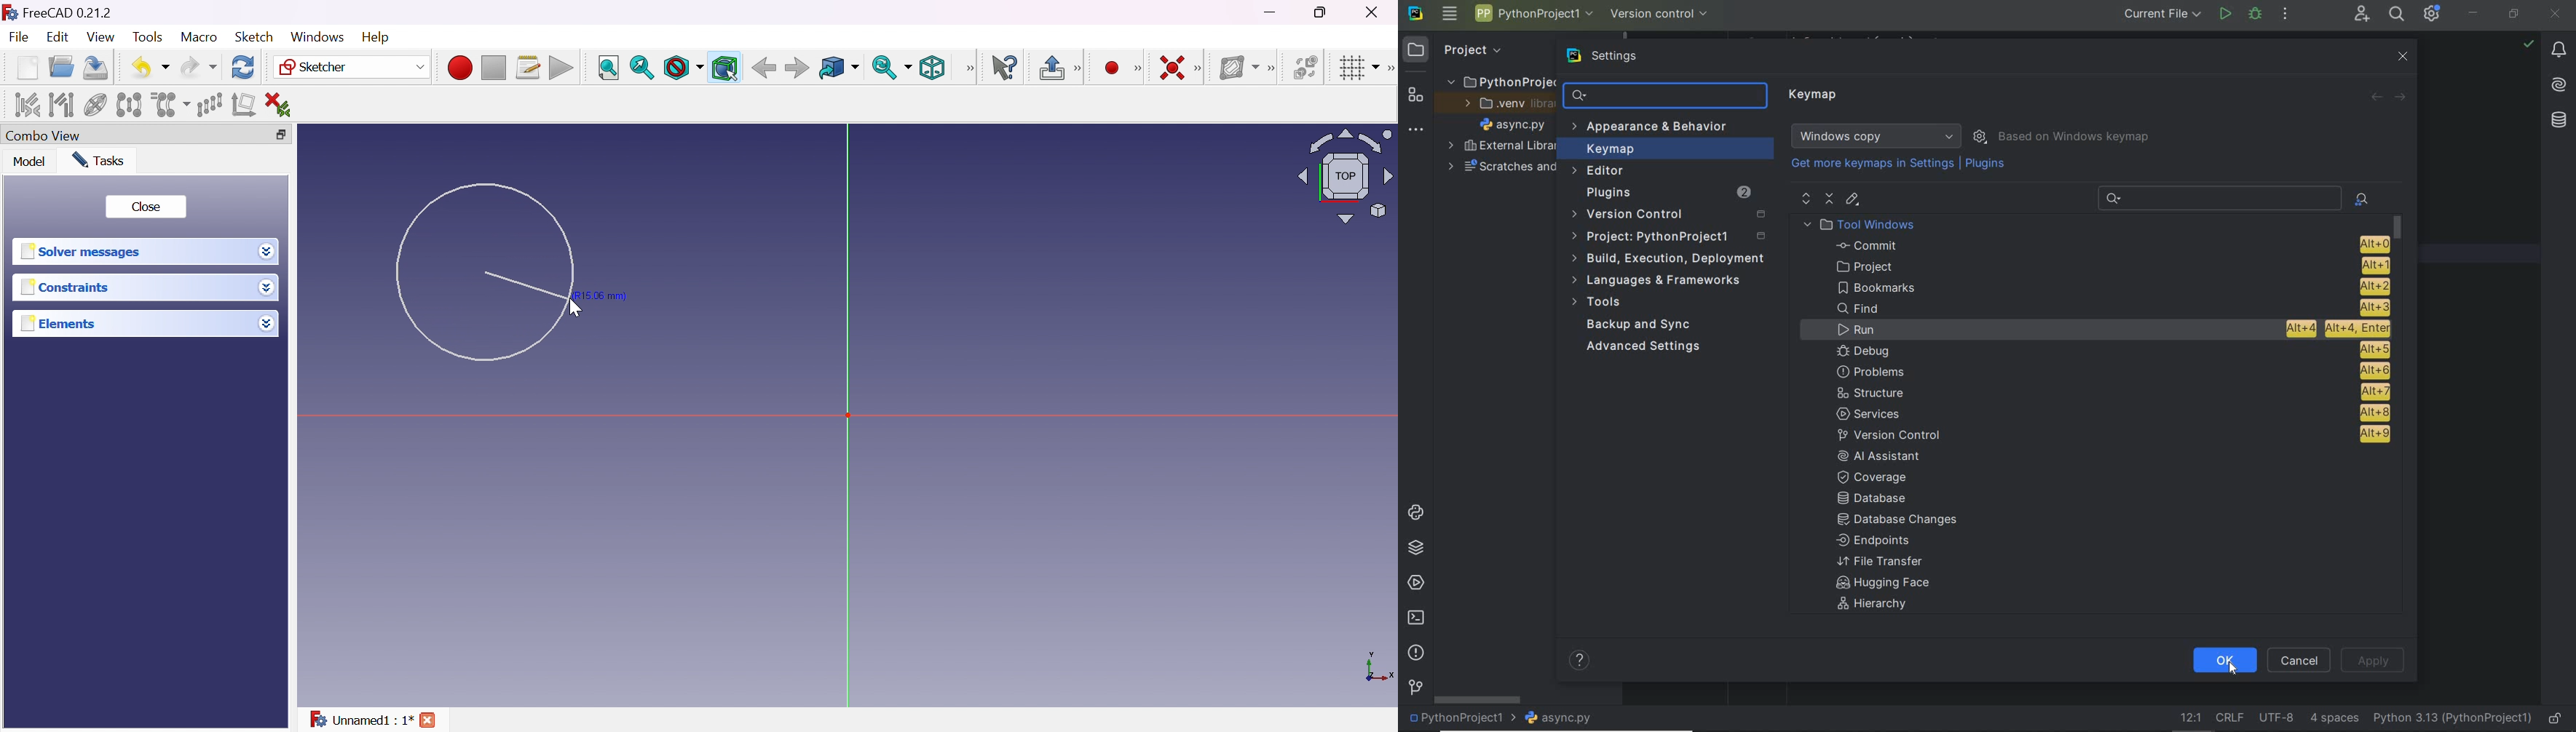  Describe the element at coordinates (43, 137) in the screenshot. I see `Combo view` at that location.